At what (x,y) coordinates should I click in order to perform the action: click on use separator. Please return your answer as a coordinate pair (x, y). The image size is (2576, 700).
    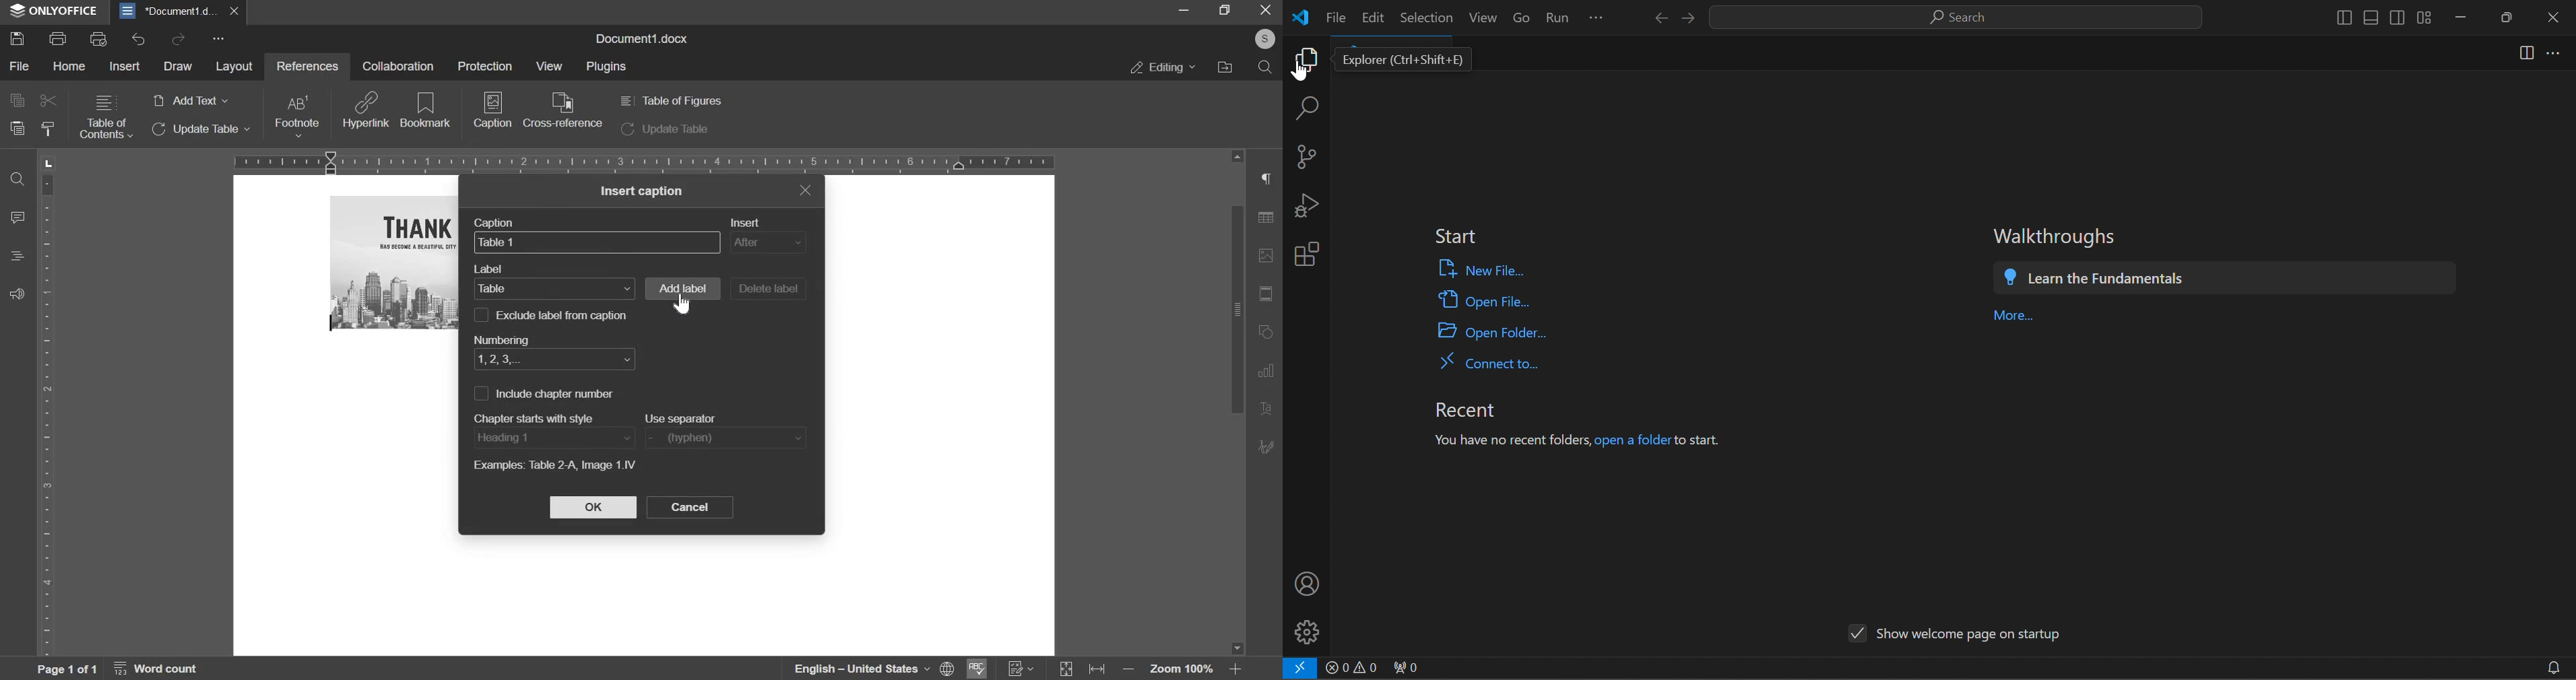
    Looking at the image, I should click on (725, 438).